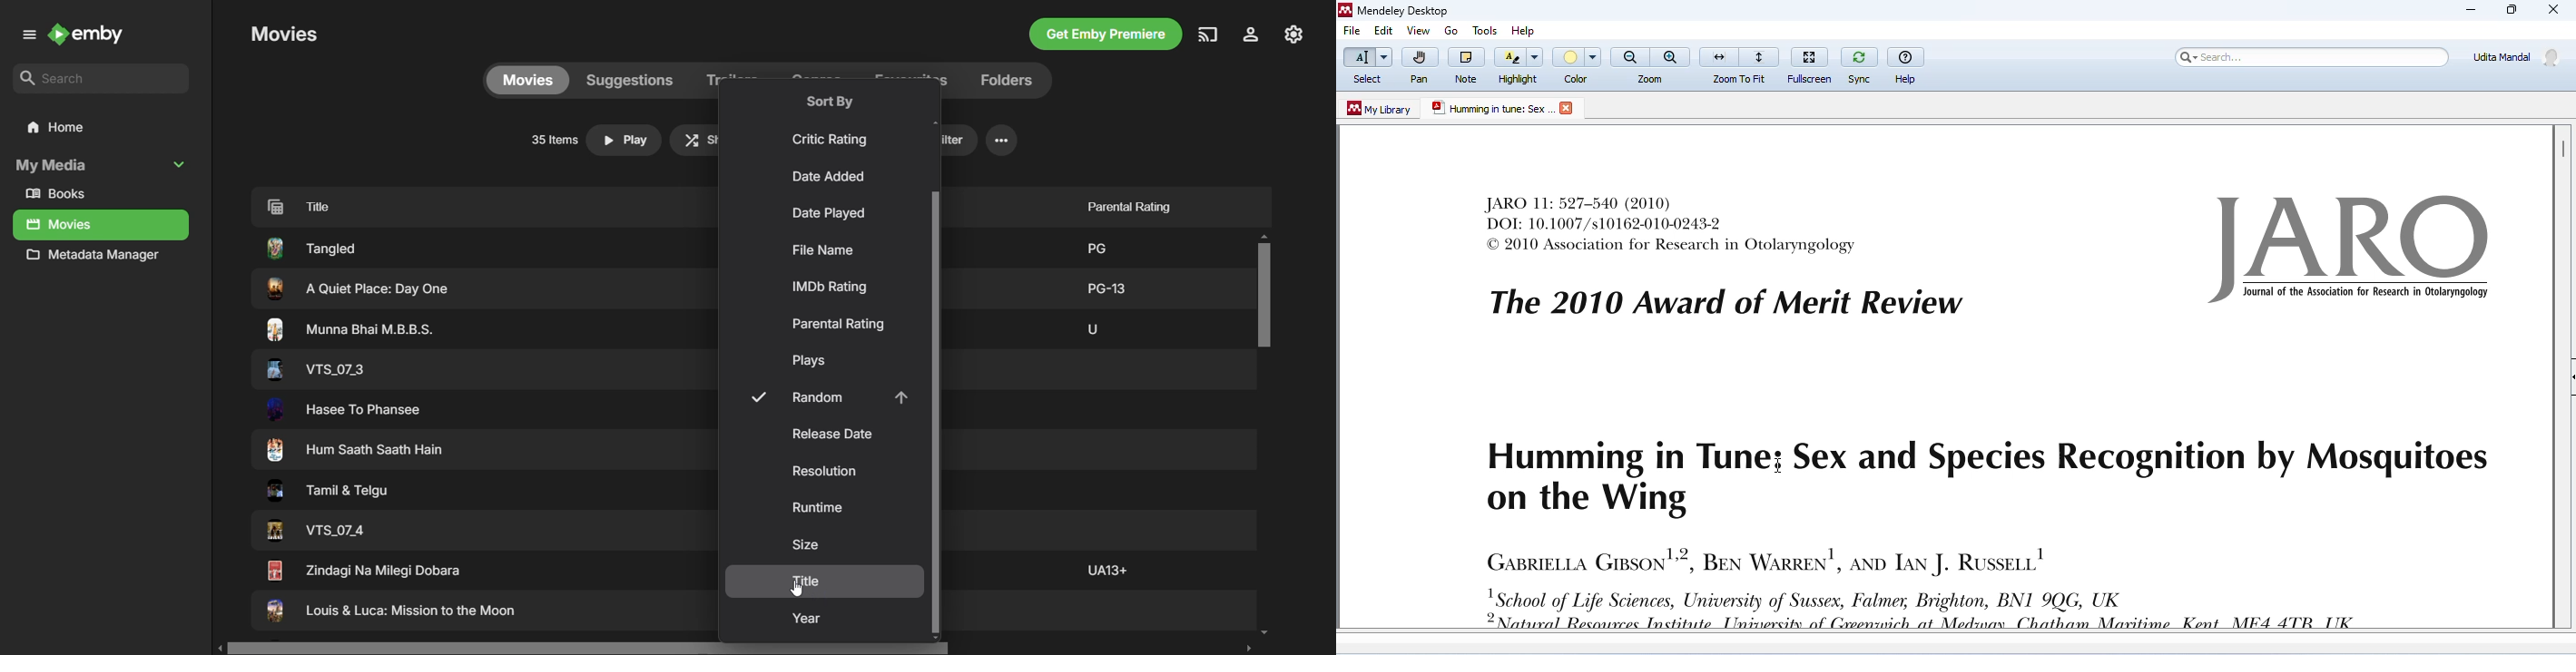  I want to click on Humming in Tune; Sex and Species Recognition by Mosquitoes on the Wing, so click(1981, 480).